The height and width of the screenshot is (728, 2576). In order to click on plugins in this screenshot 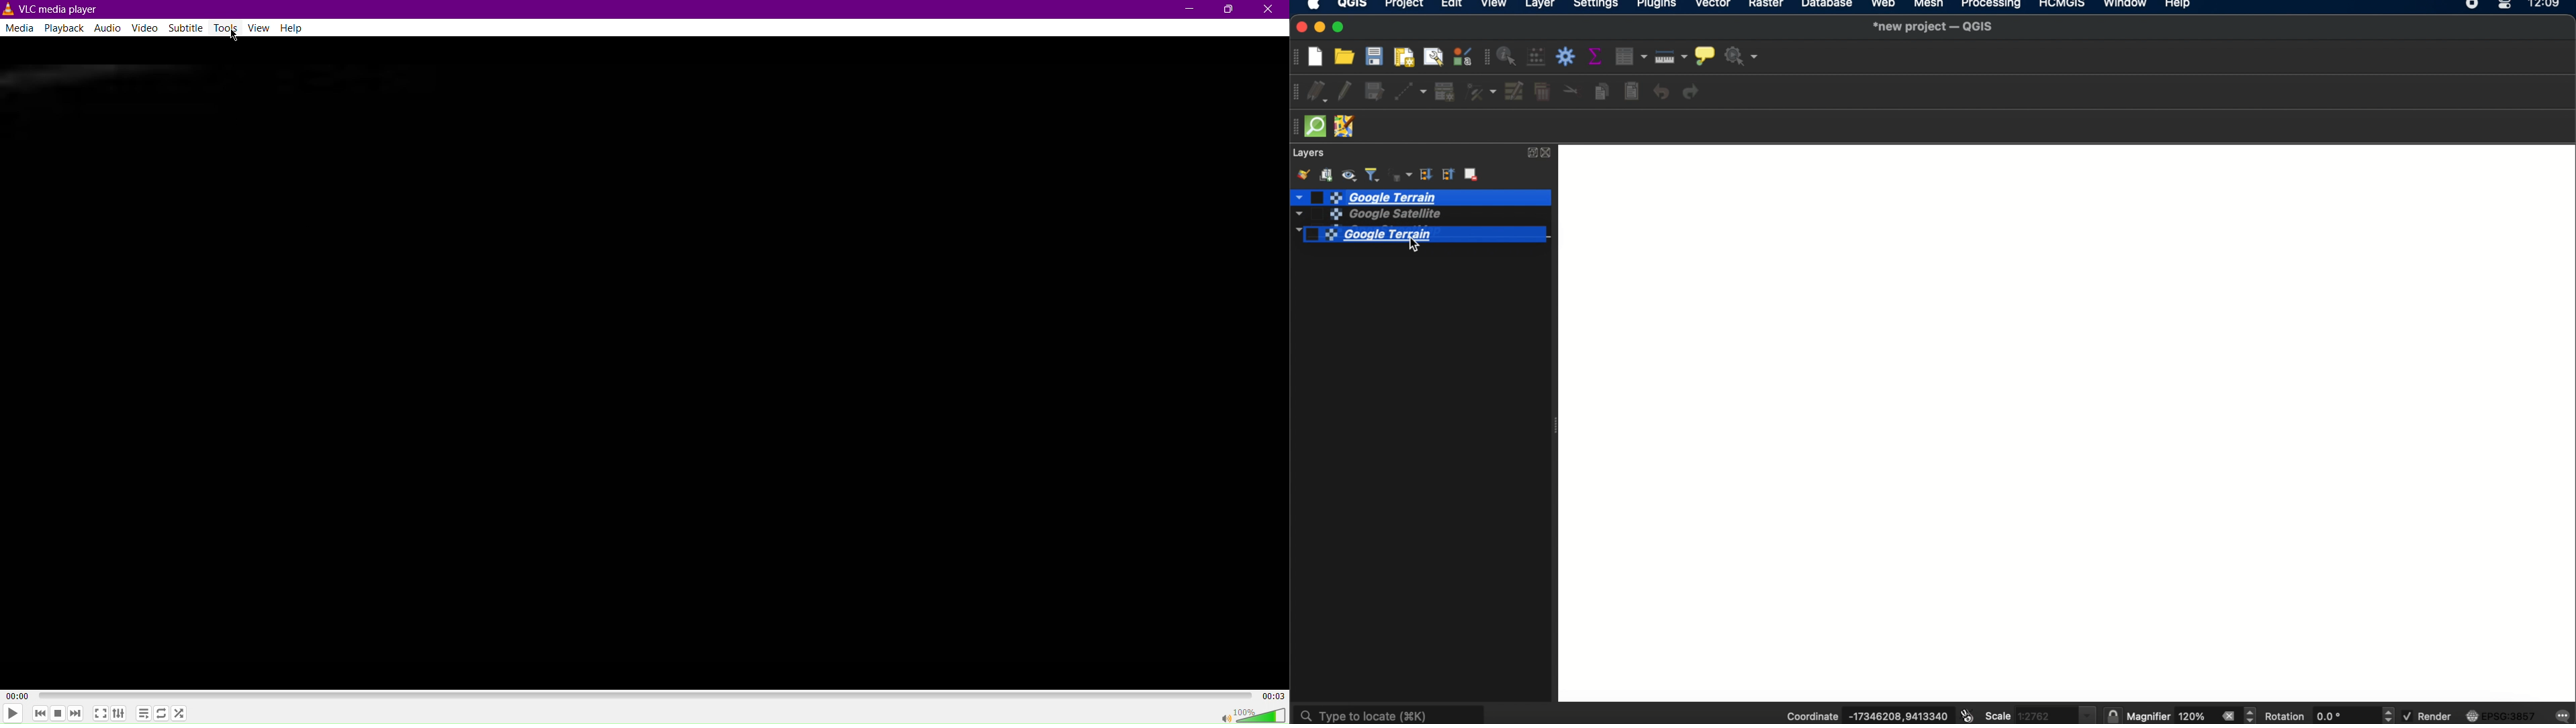, I will do `click(1657, 5)`.